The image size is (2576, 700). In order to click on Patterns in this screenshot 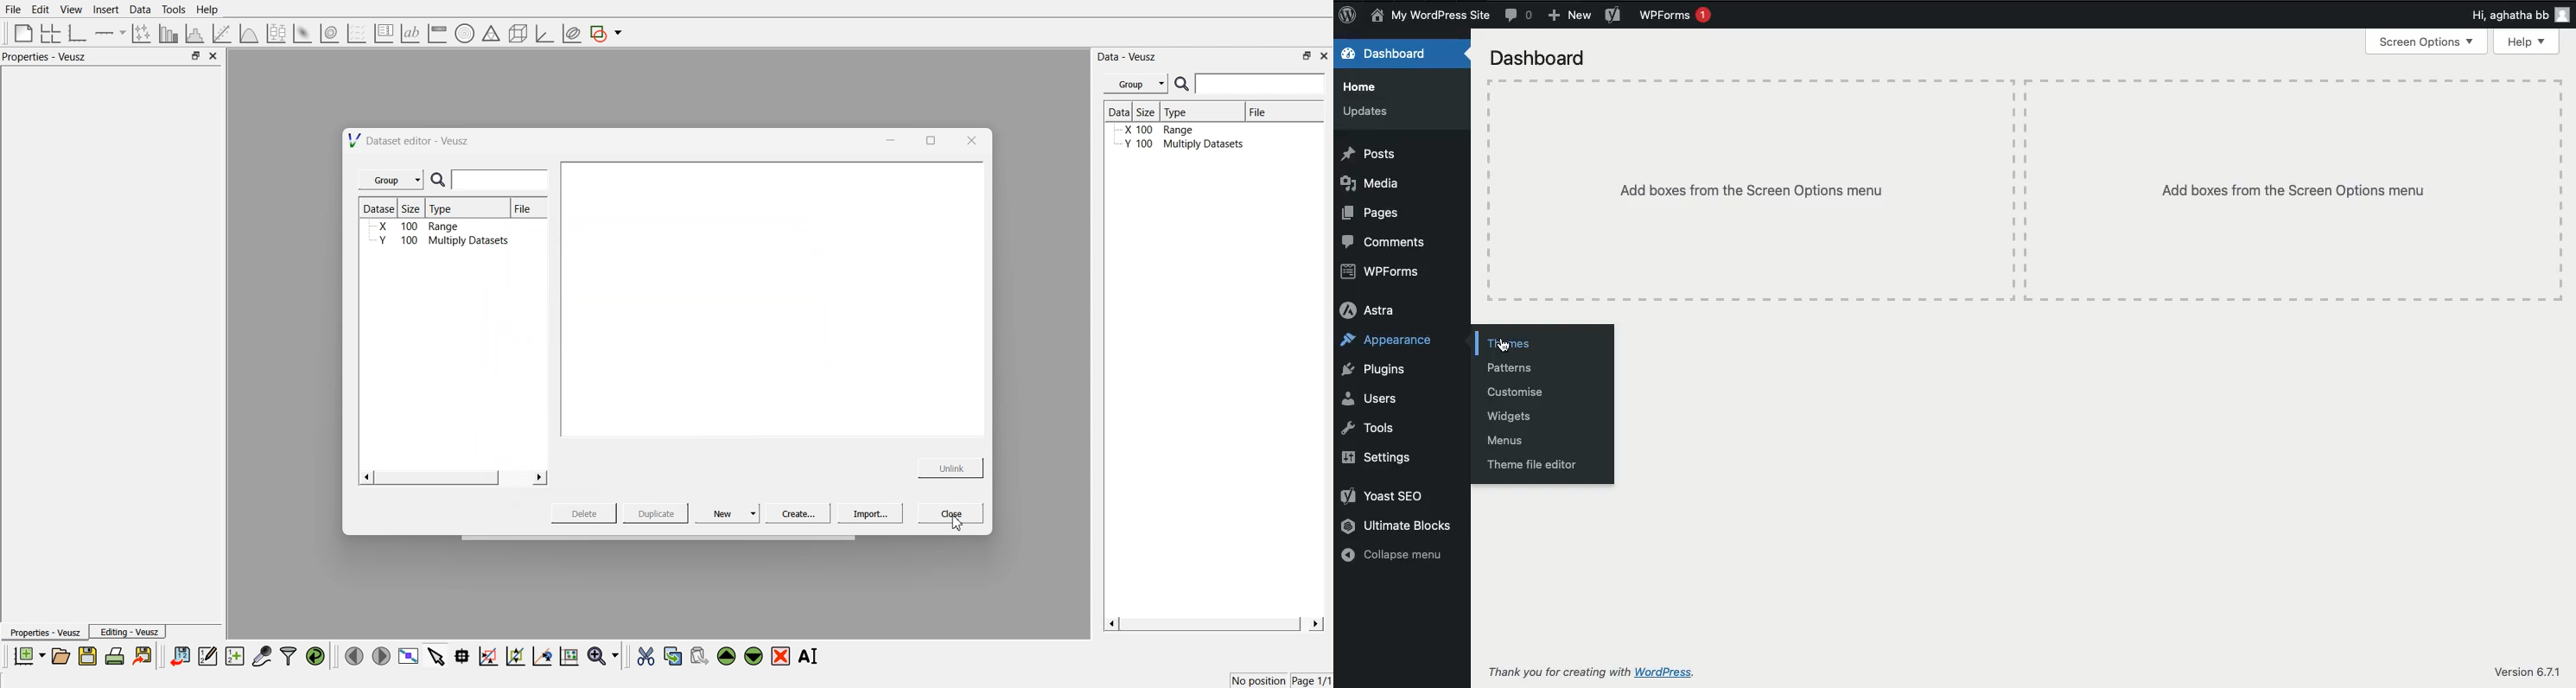, I will do `click(1512, 368)`.